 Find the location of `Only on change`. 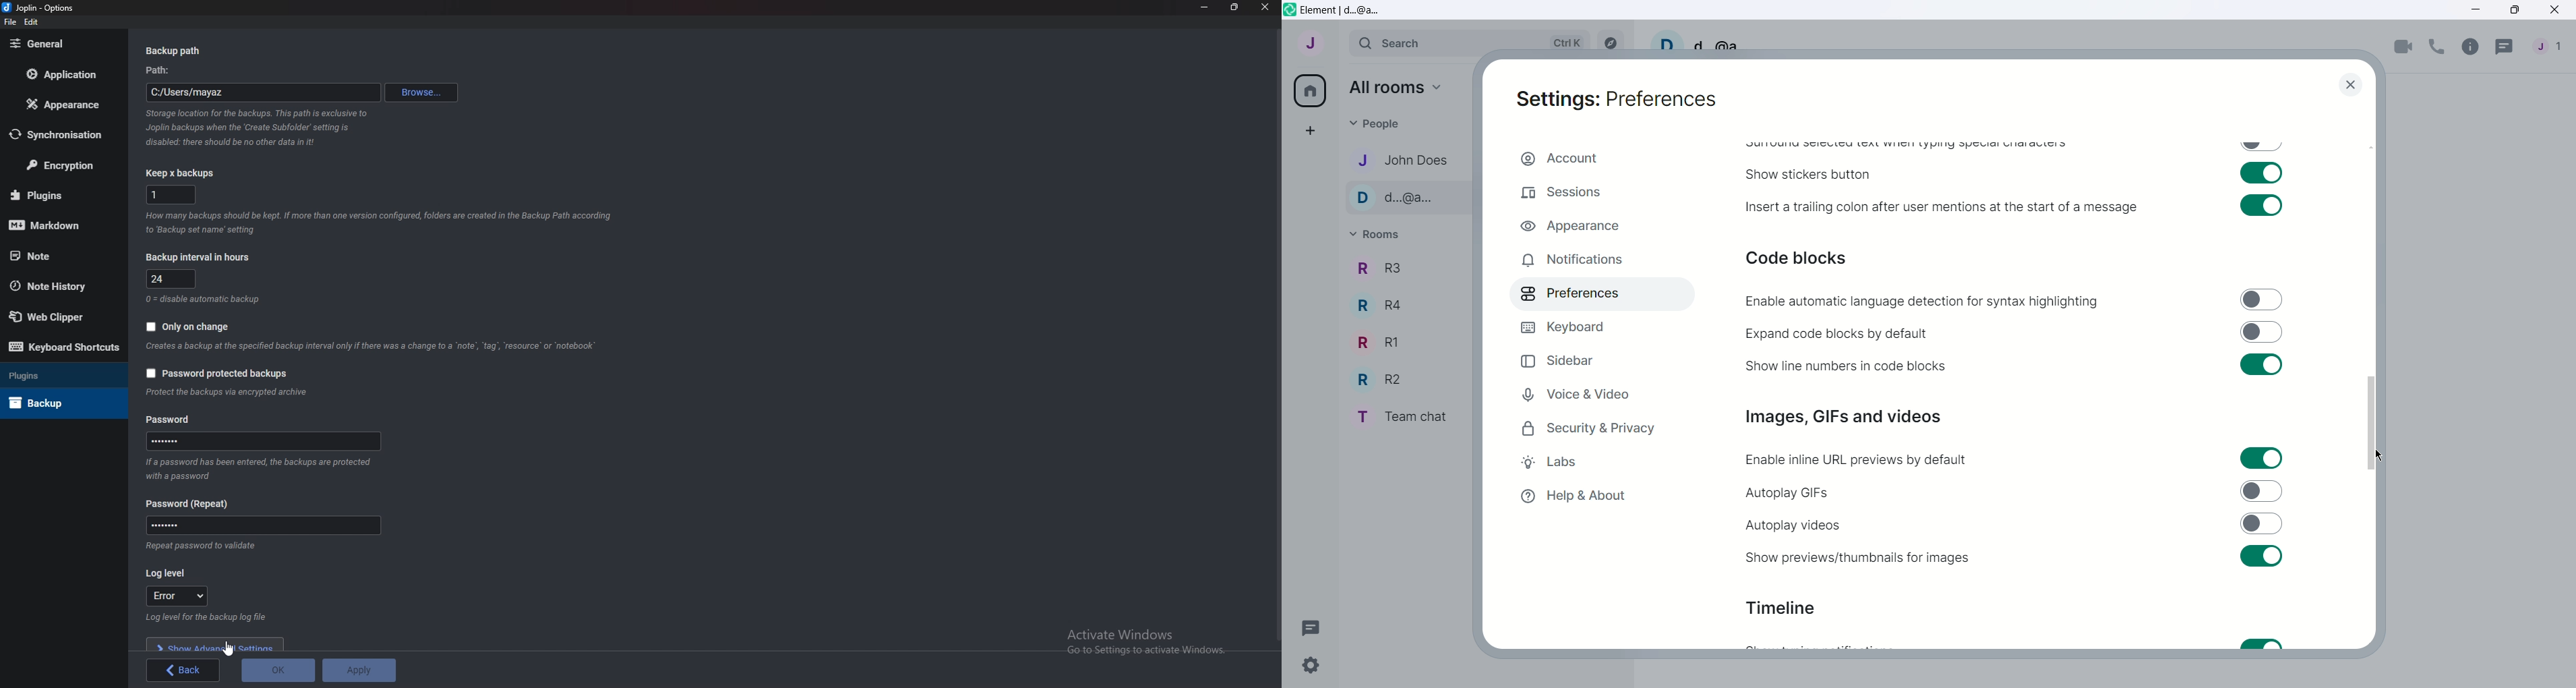

Only on change is located at coordinates (188, 327).